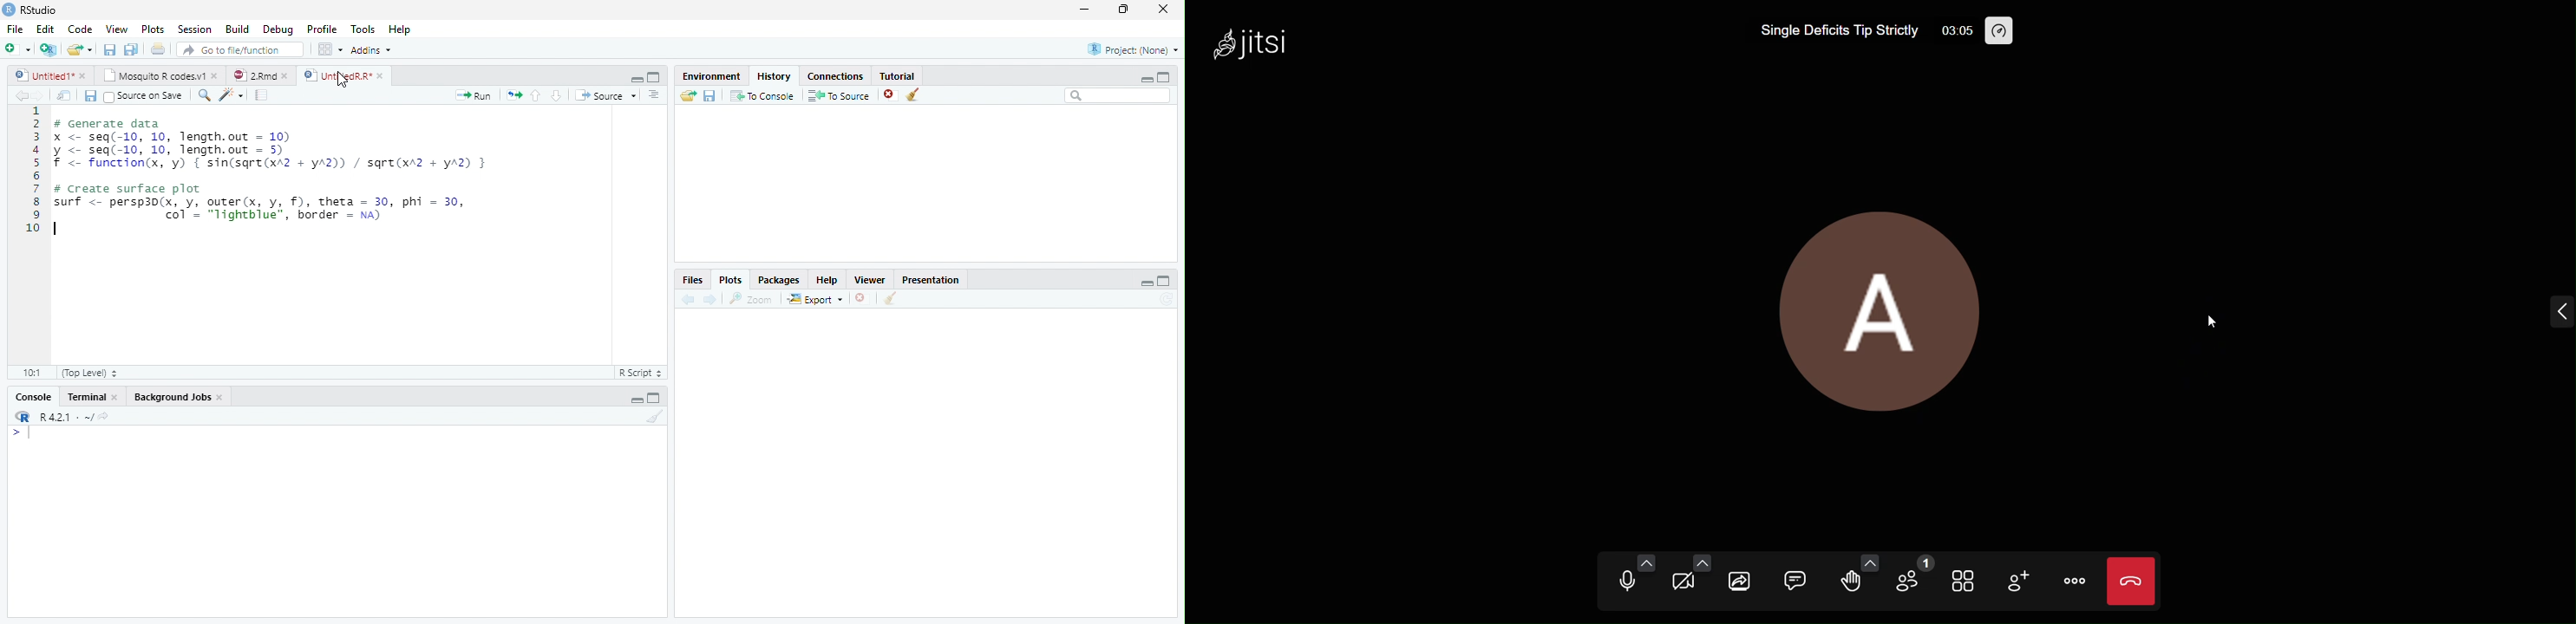 The width and height of the screenshot is (2576, 644). Describe the element at coordinates (1147, 79) in the screenshot. I see `minimize` at that location.